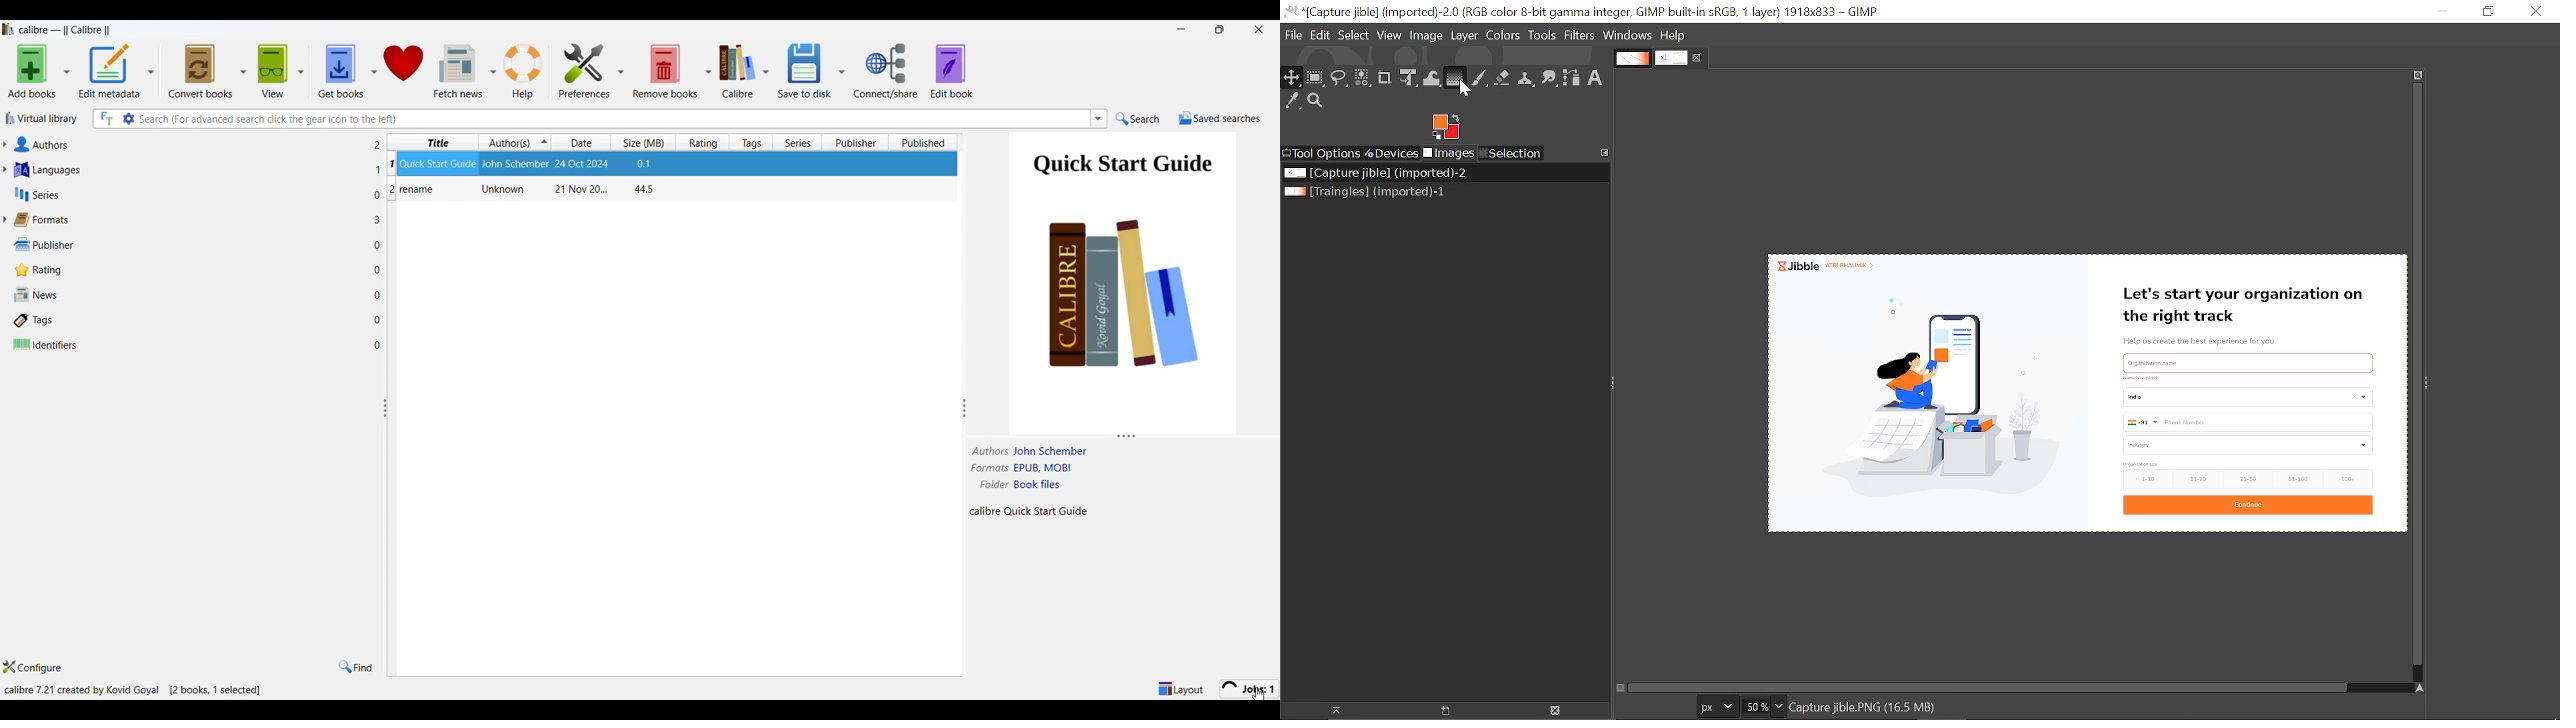 The height and width of the screenshot is (728, 2576). What do you see at coordinates (964, 384) in the screenshot?
I see `Change width of panels attached to this line` at bounding box center [964, 384].